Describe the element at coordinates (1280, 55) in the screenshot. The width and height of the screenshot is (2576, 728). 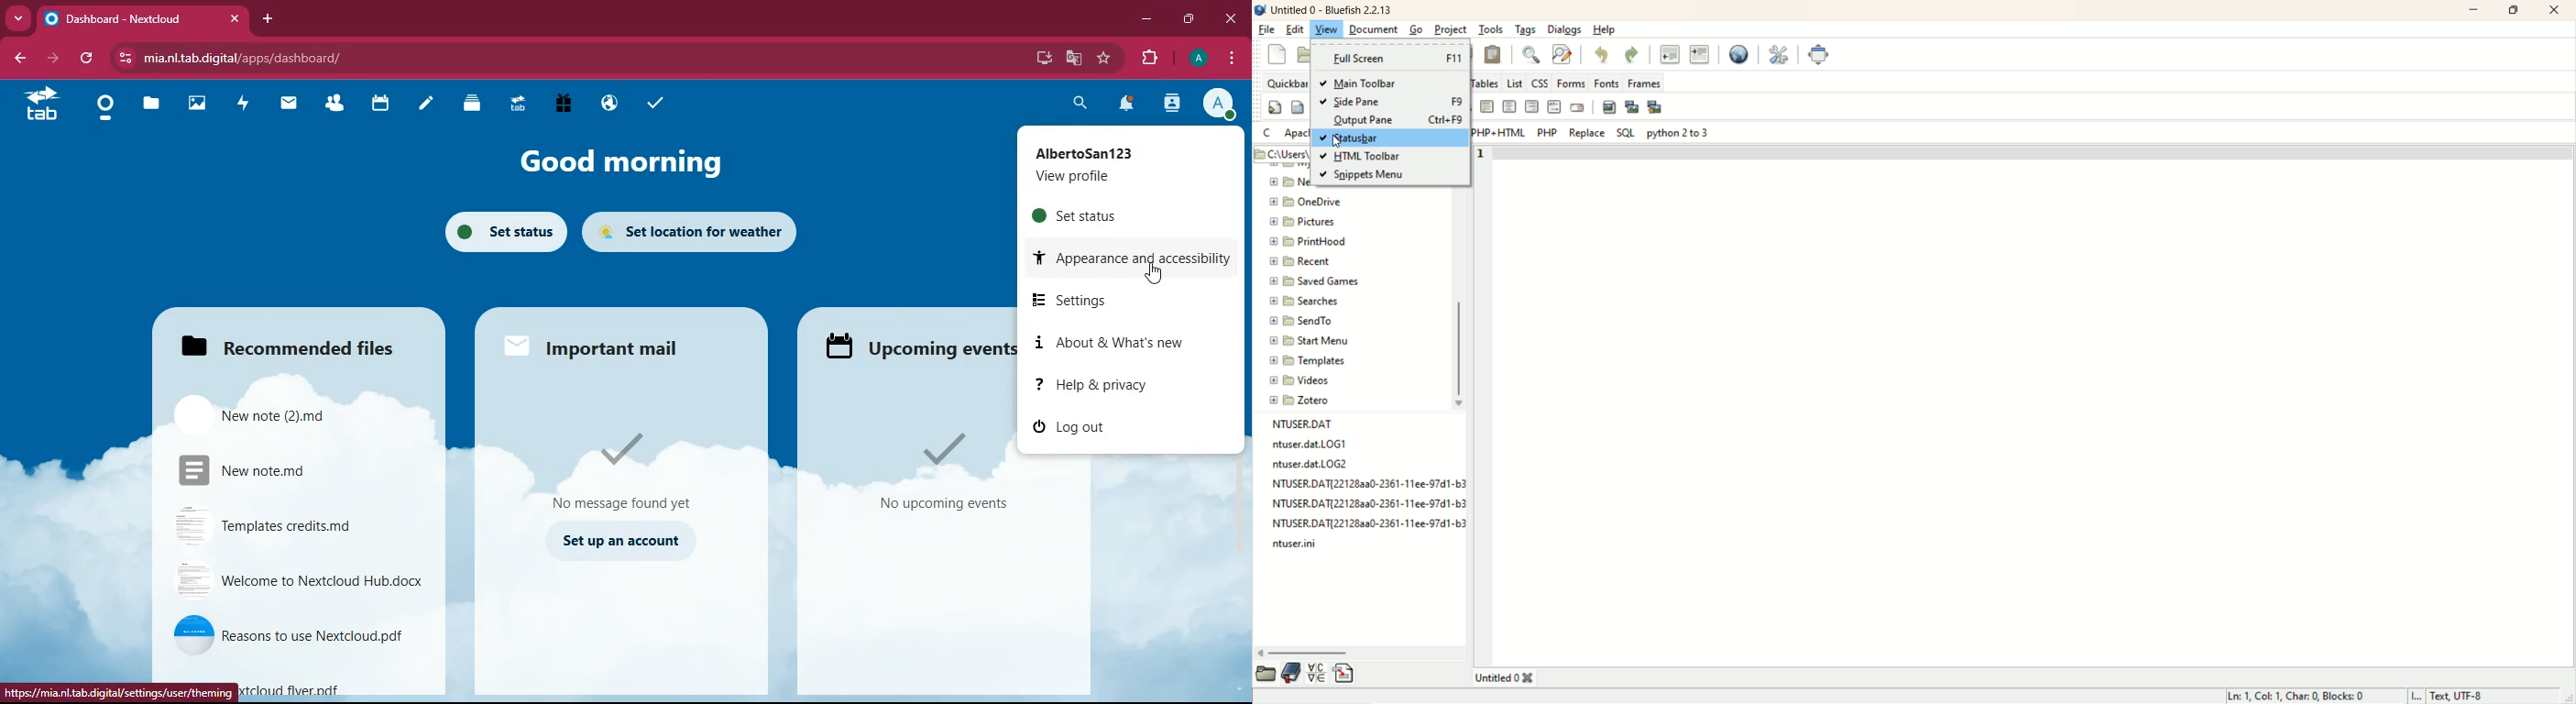
I see `new` at that location.